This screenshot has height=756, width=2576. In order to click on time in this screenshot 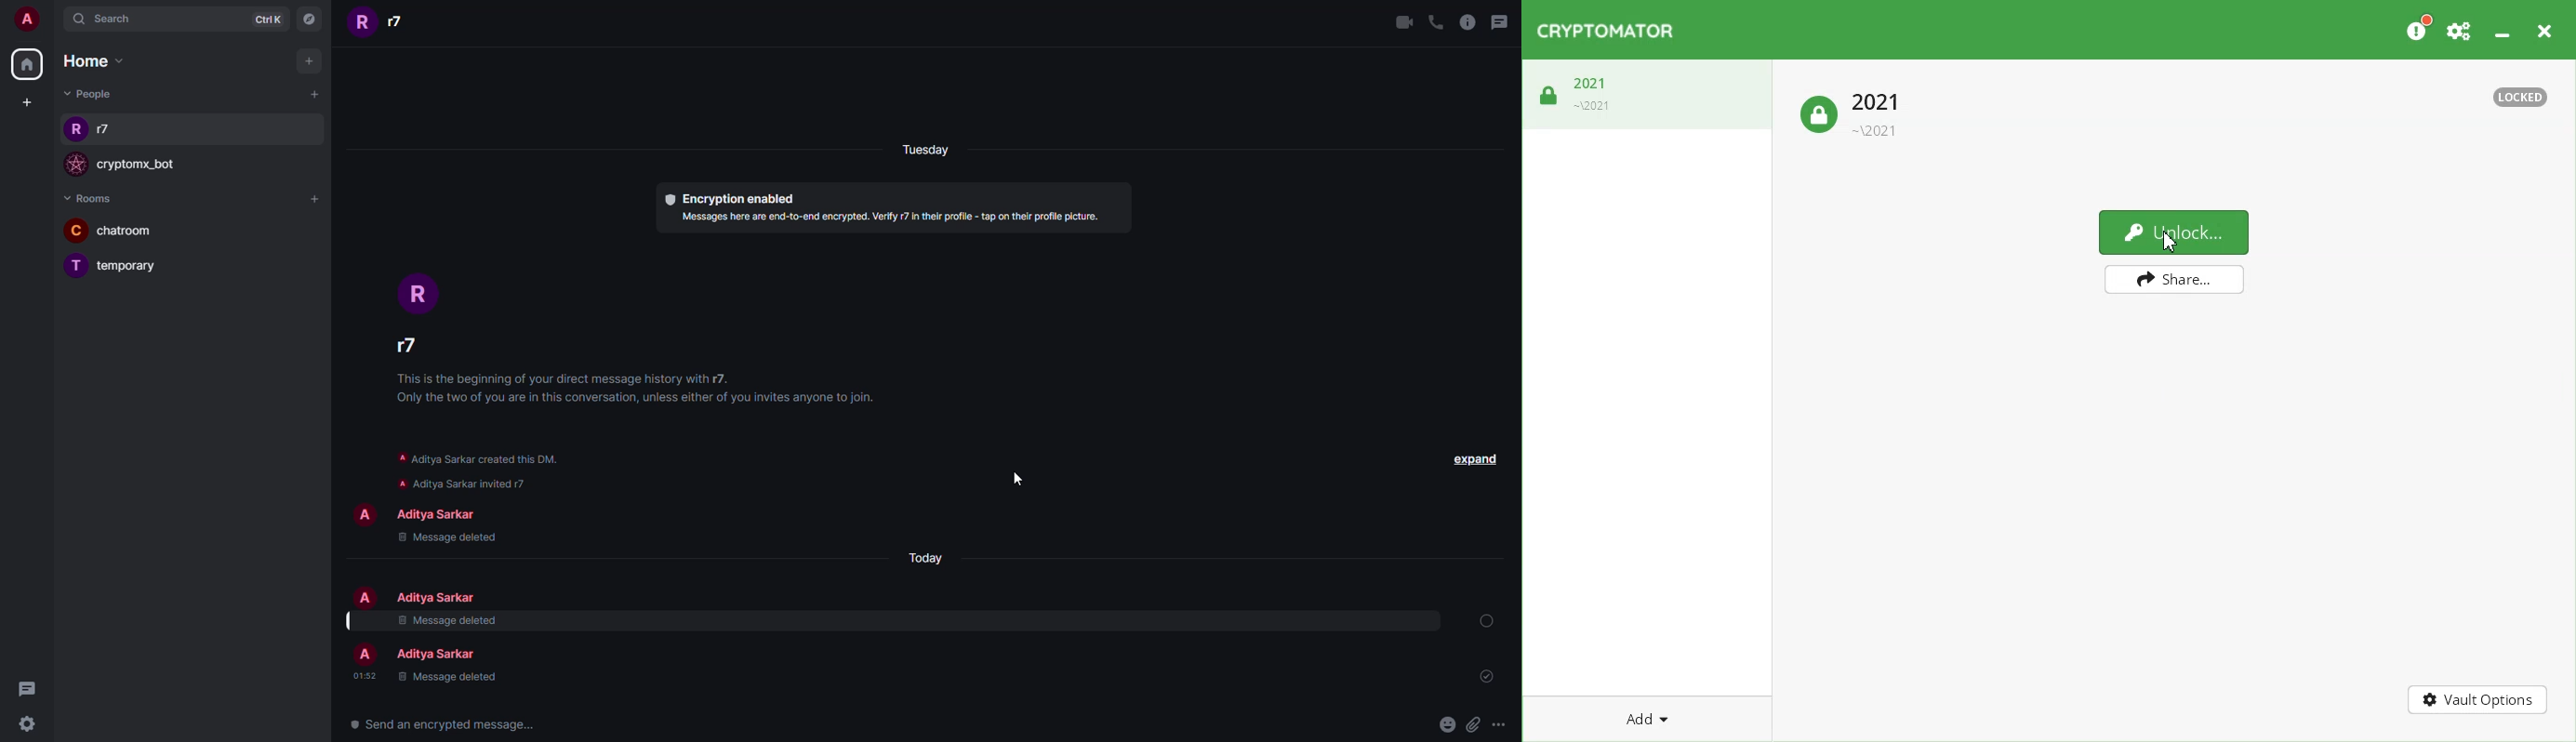, I will do `click(365, 675)`.